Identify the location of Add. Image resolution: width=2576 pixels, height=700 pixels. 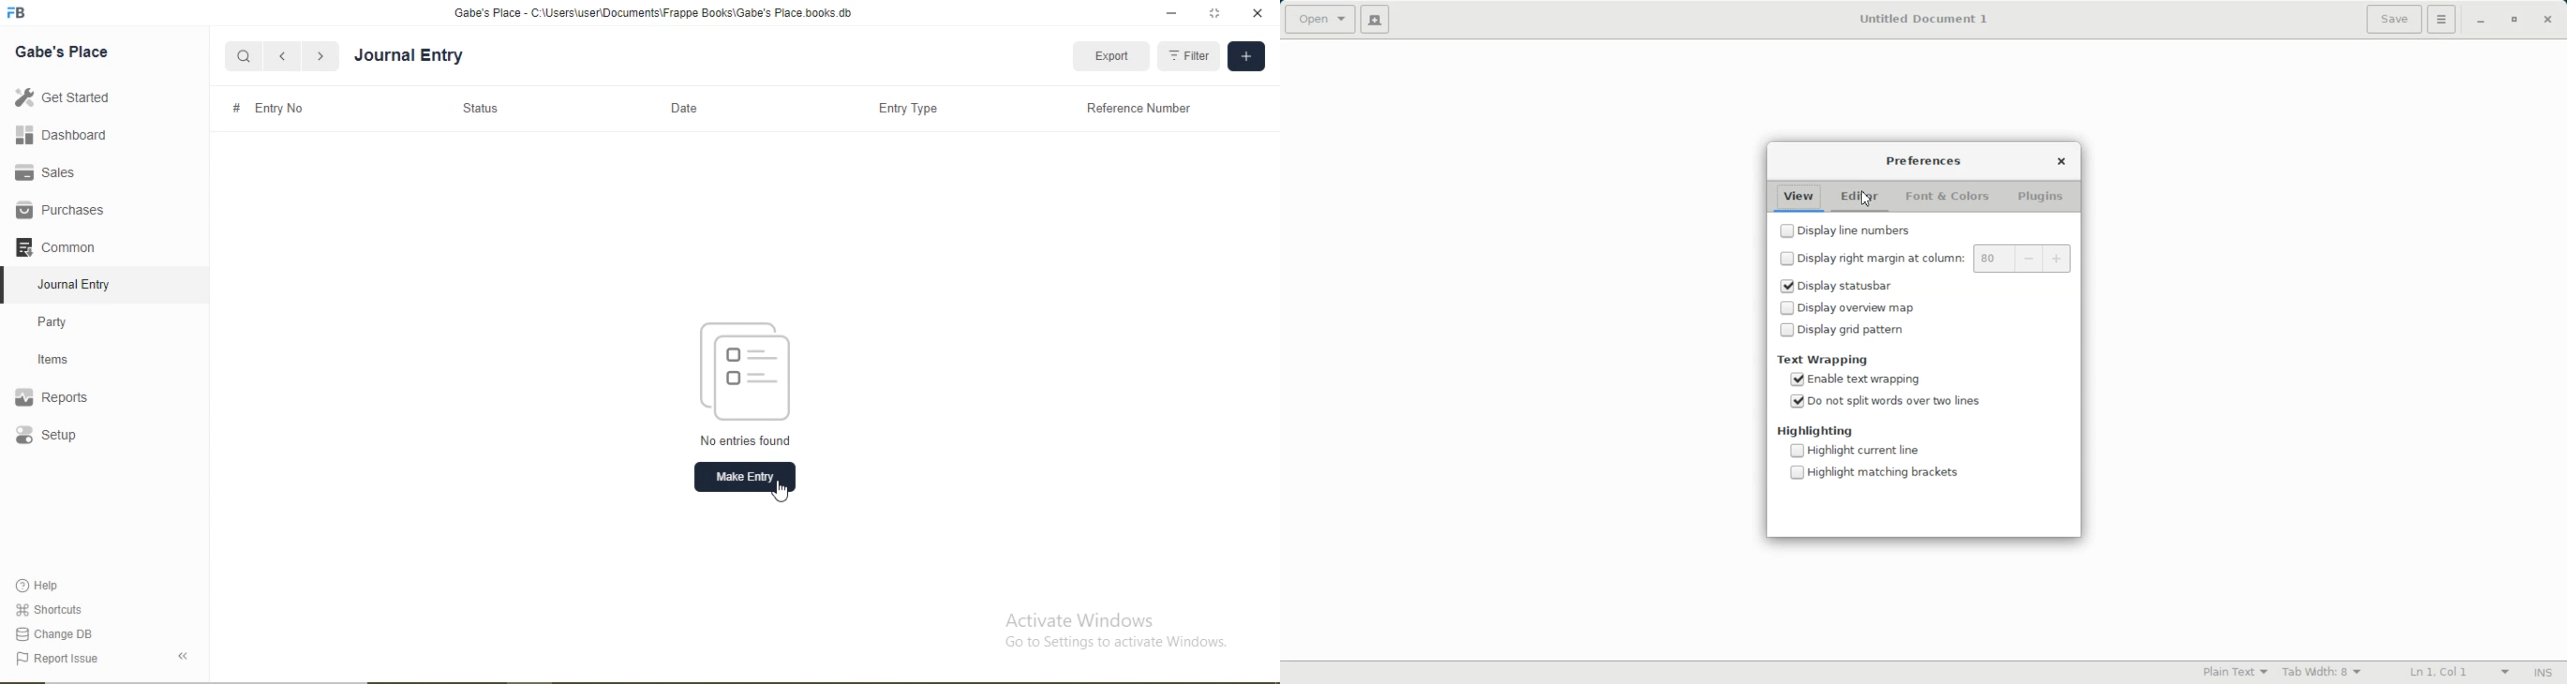
(1246, 57).